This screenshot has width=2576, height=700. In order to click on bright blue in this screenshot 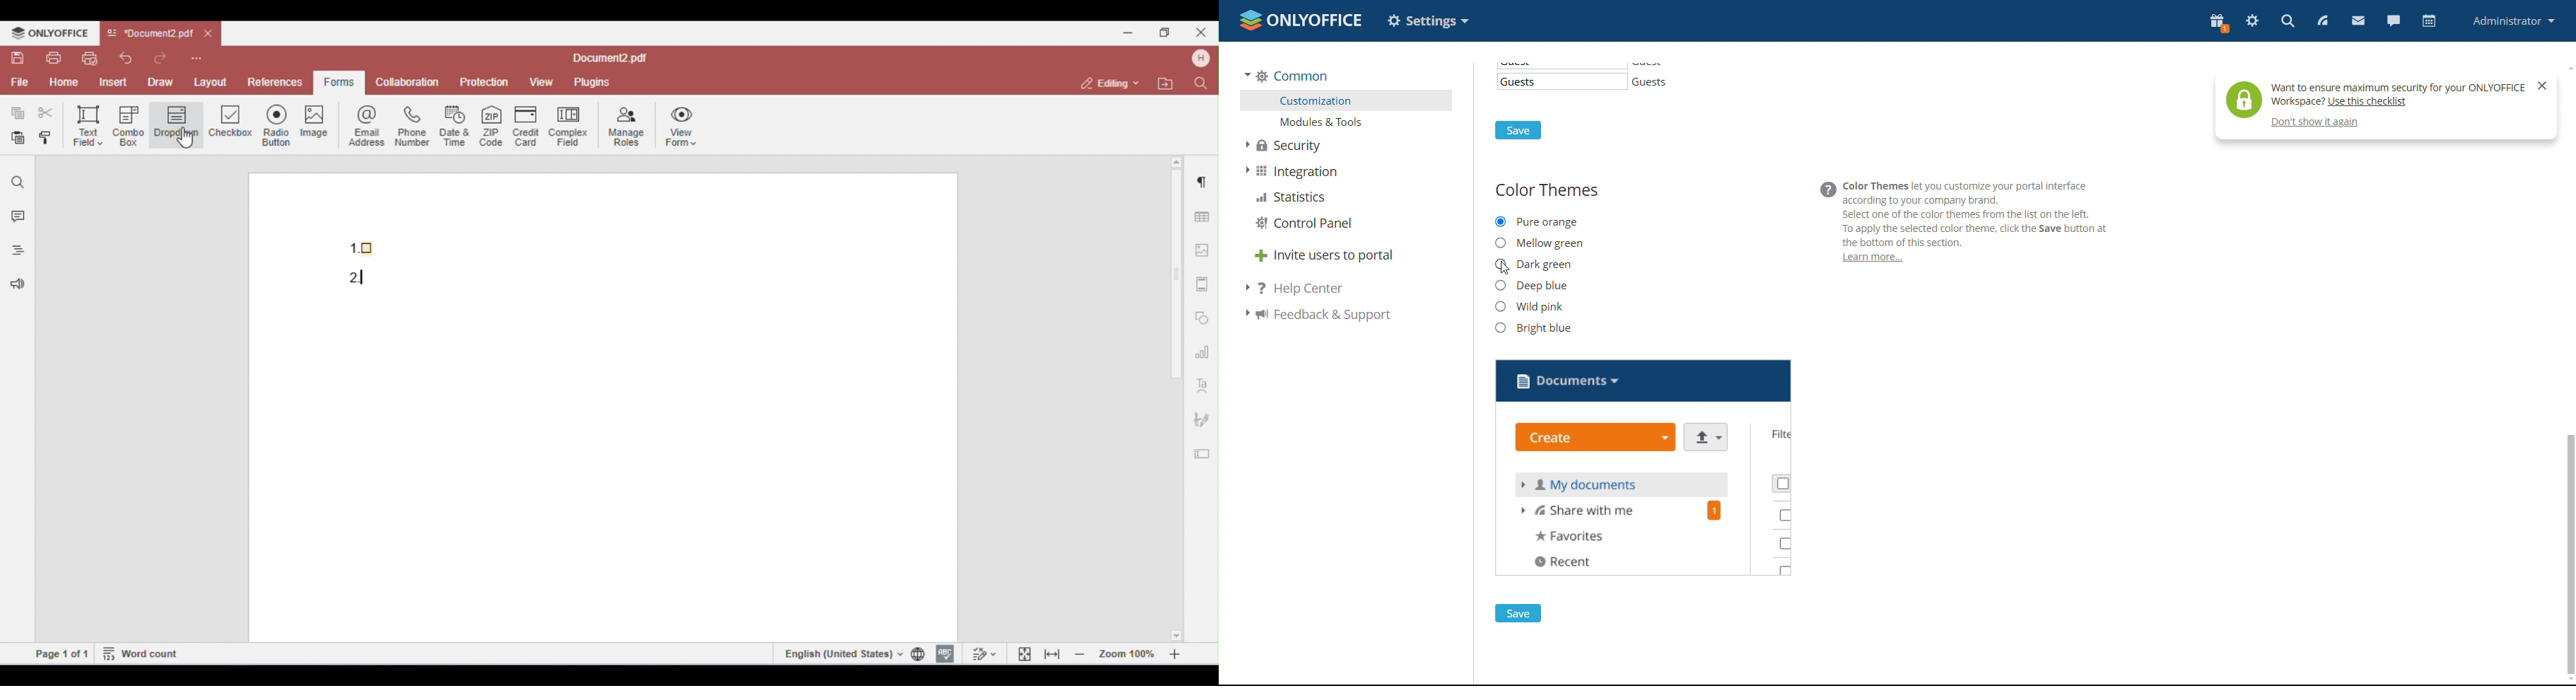, I will do `click(1533, 328)`.